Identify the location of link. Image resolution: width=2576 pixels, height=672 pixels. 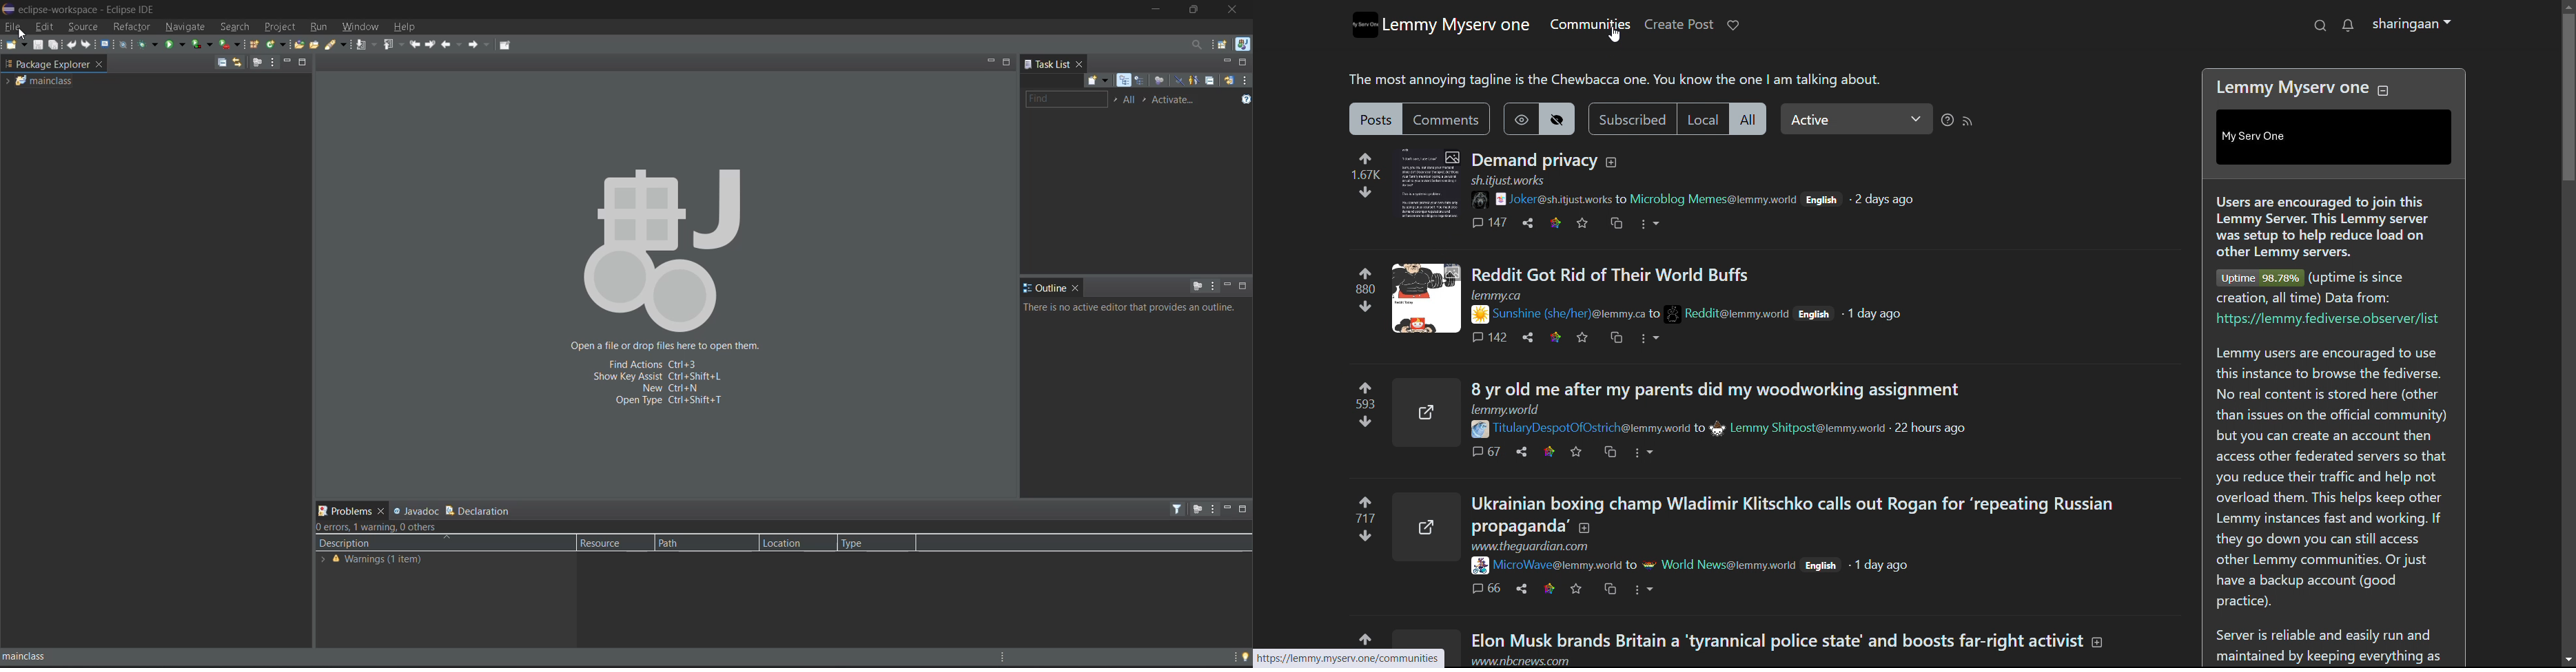
(1555, 338).